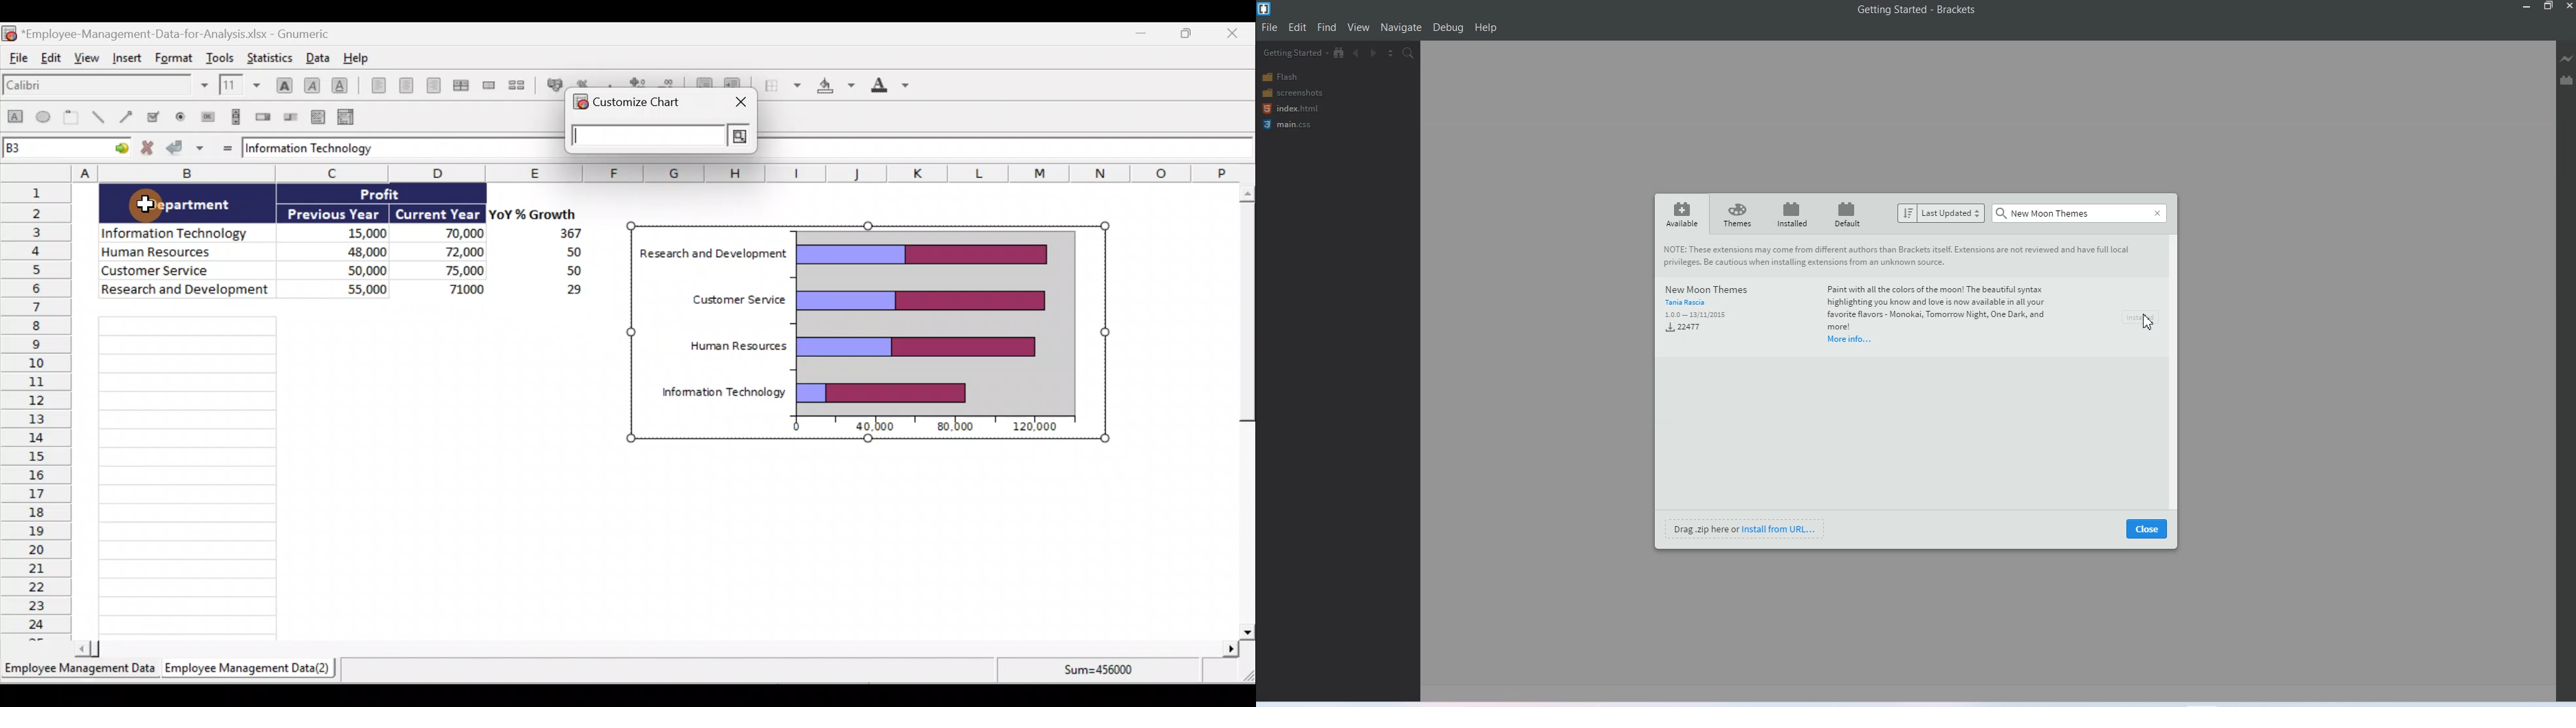  Describe the element at coordinates (1241, 408) in the screenshot. I see `Scroll bar` at that location.